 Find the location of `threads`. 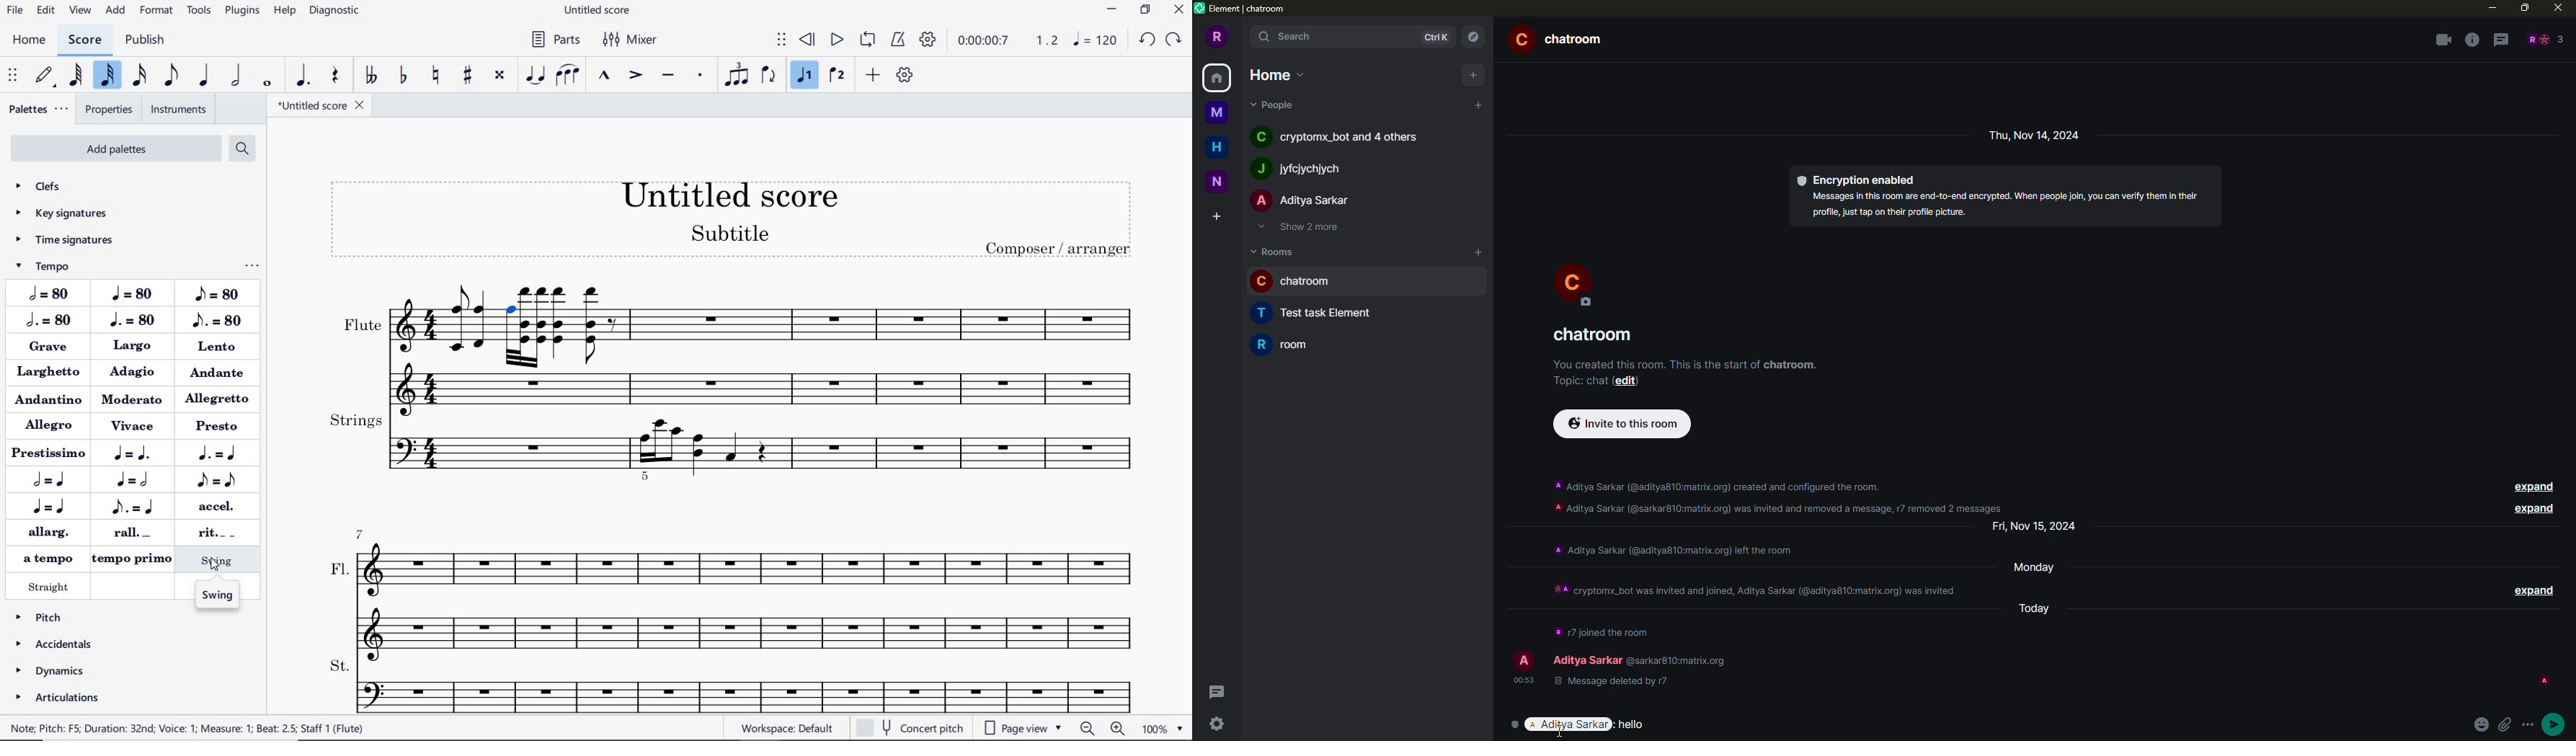

threads is located at coordinates (2501, 40).